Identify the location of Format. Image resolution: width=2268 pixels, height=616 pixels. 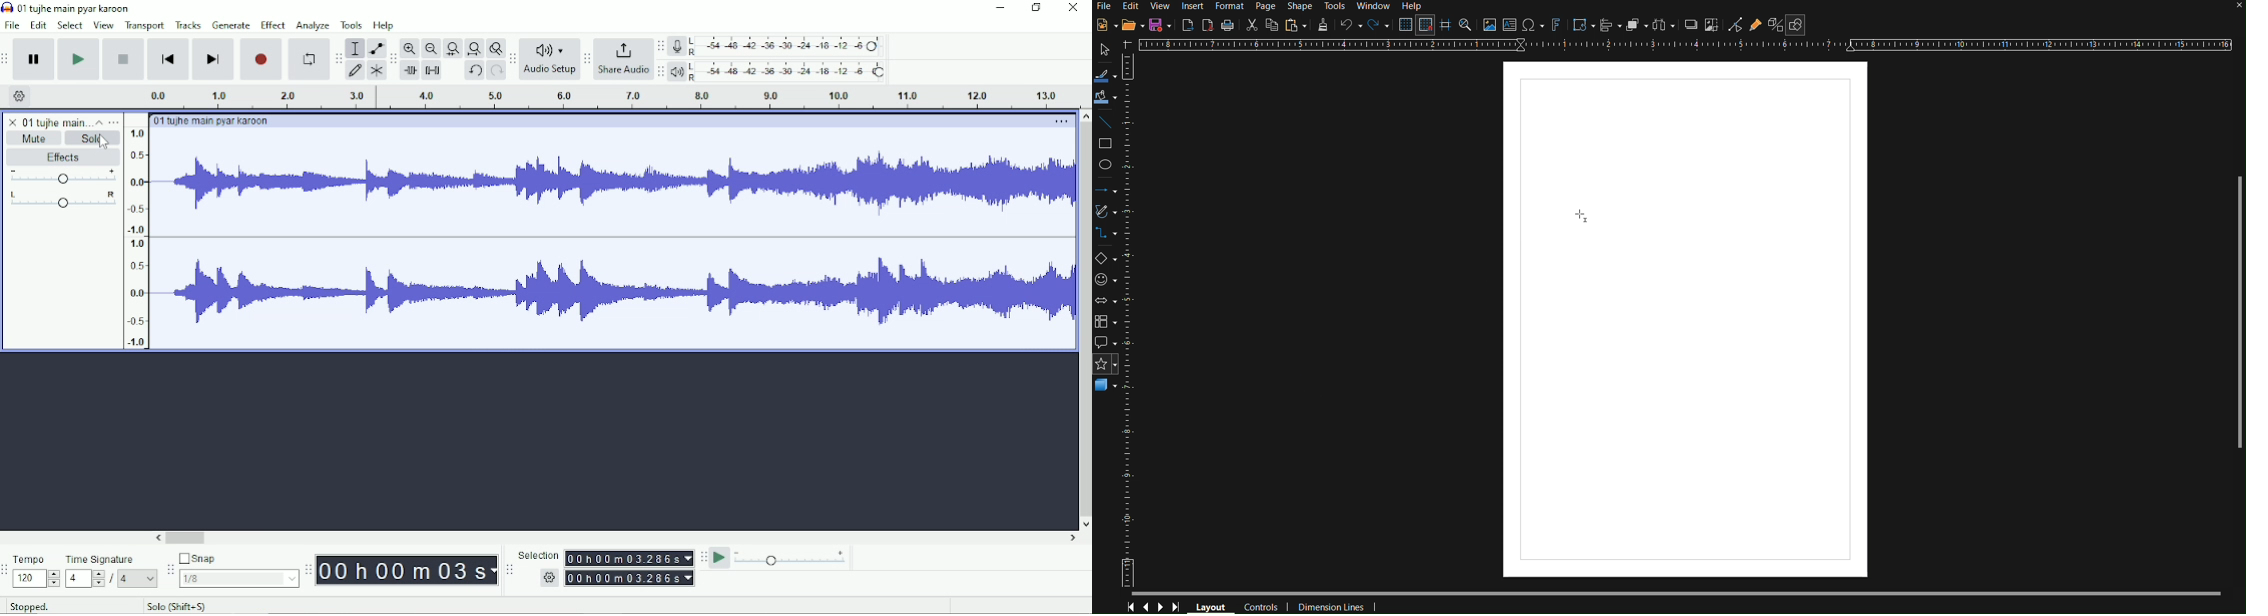
(1230, 5).